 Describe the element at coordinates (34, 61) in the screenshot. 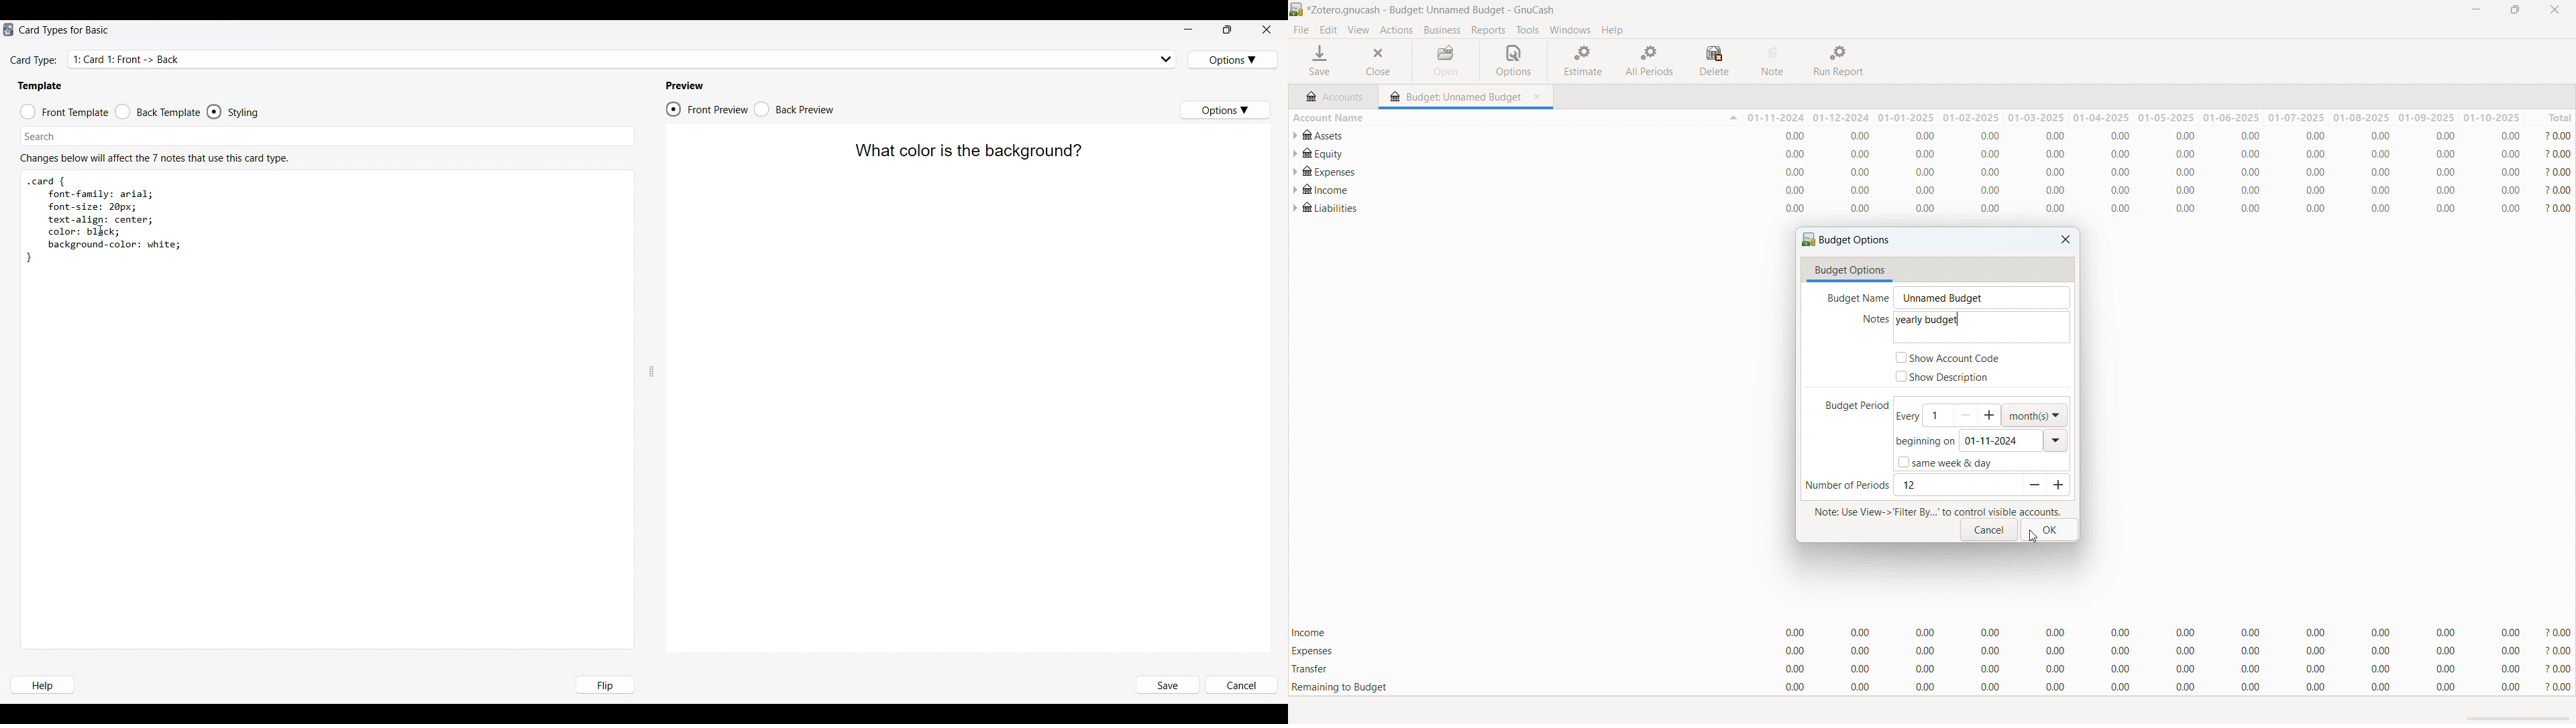

I see `Indicates card type setting` at that location.